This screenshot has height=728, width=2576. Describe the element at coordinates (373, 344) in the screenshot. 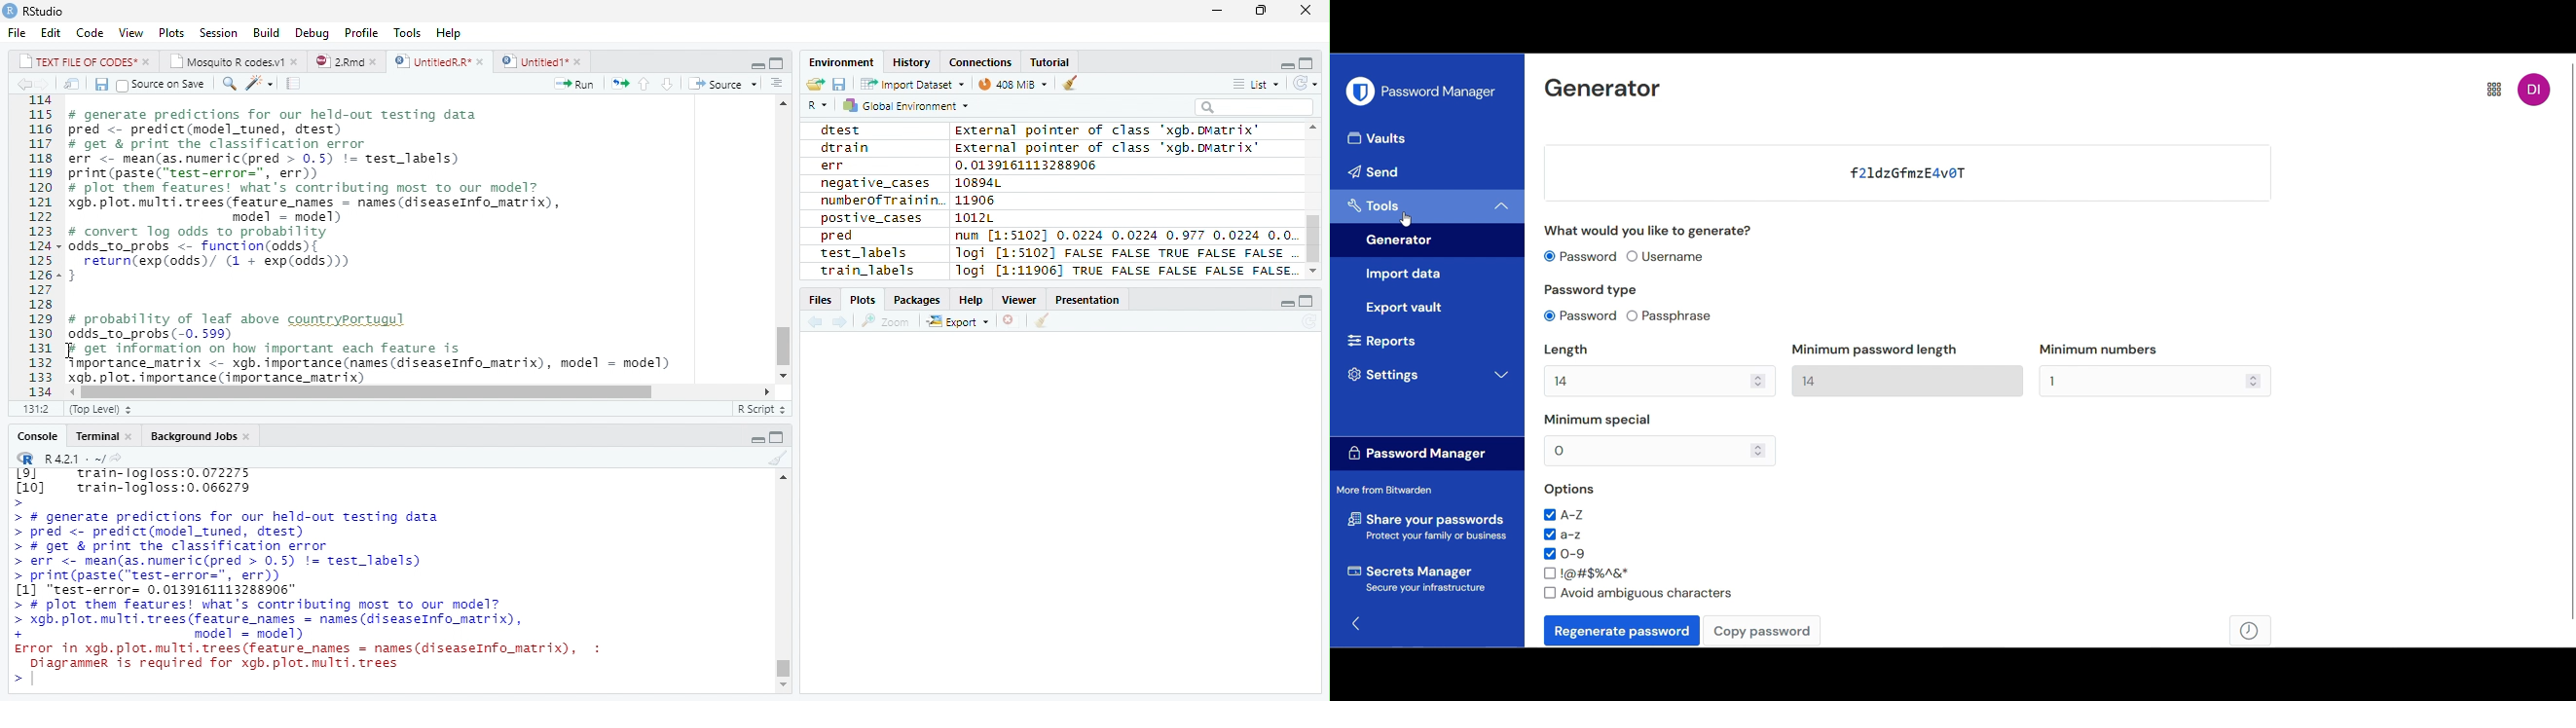

I see `# probability of leaf above countryportugul

odds_to_probs (-0. 599)

# get information on how important each feature is

importance_matrix <- xgb. importance (names (diseaseInfo_matrix), model = model)
xgb. plot. importance (importance_matrix)` at that location.